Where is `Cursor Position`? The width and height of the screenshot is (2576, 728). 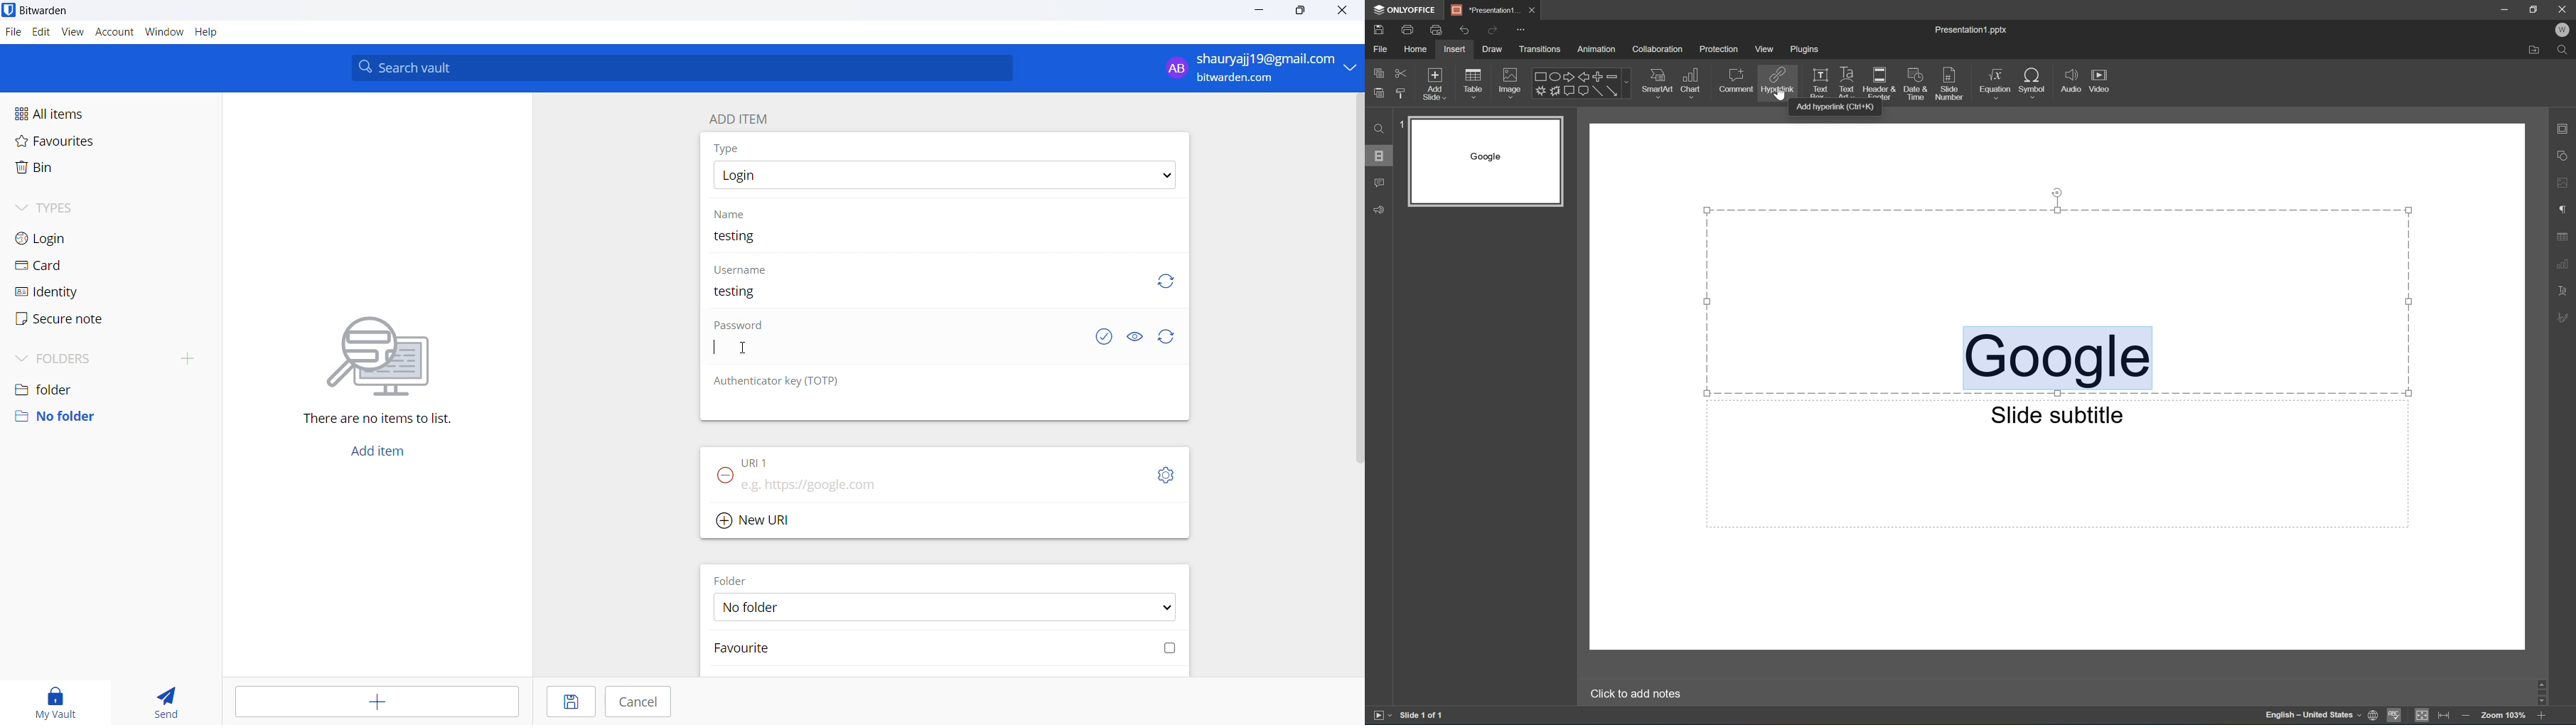
Cursor Position is located at coordinates (1780, 95).